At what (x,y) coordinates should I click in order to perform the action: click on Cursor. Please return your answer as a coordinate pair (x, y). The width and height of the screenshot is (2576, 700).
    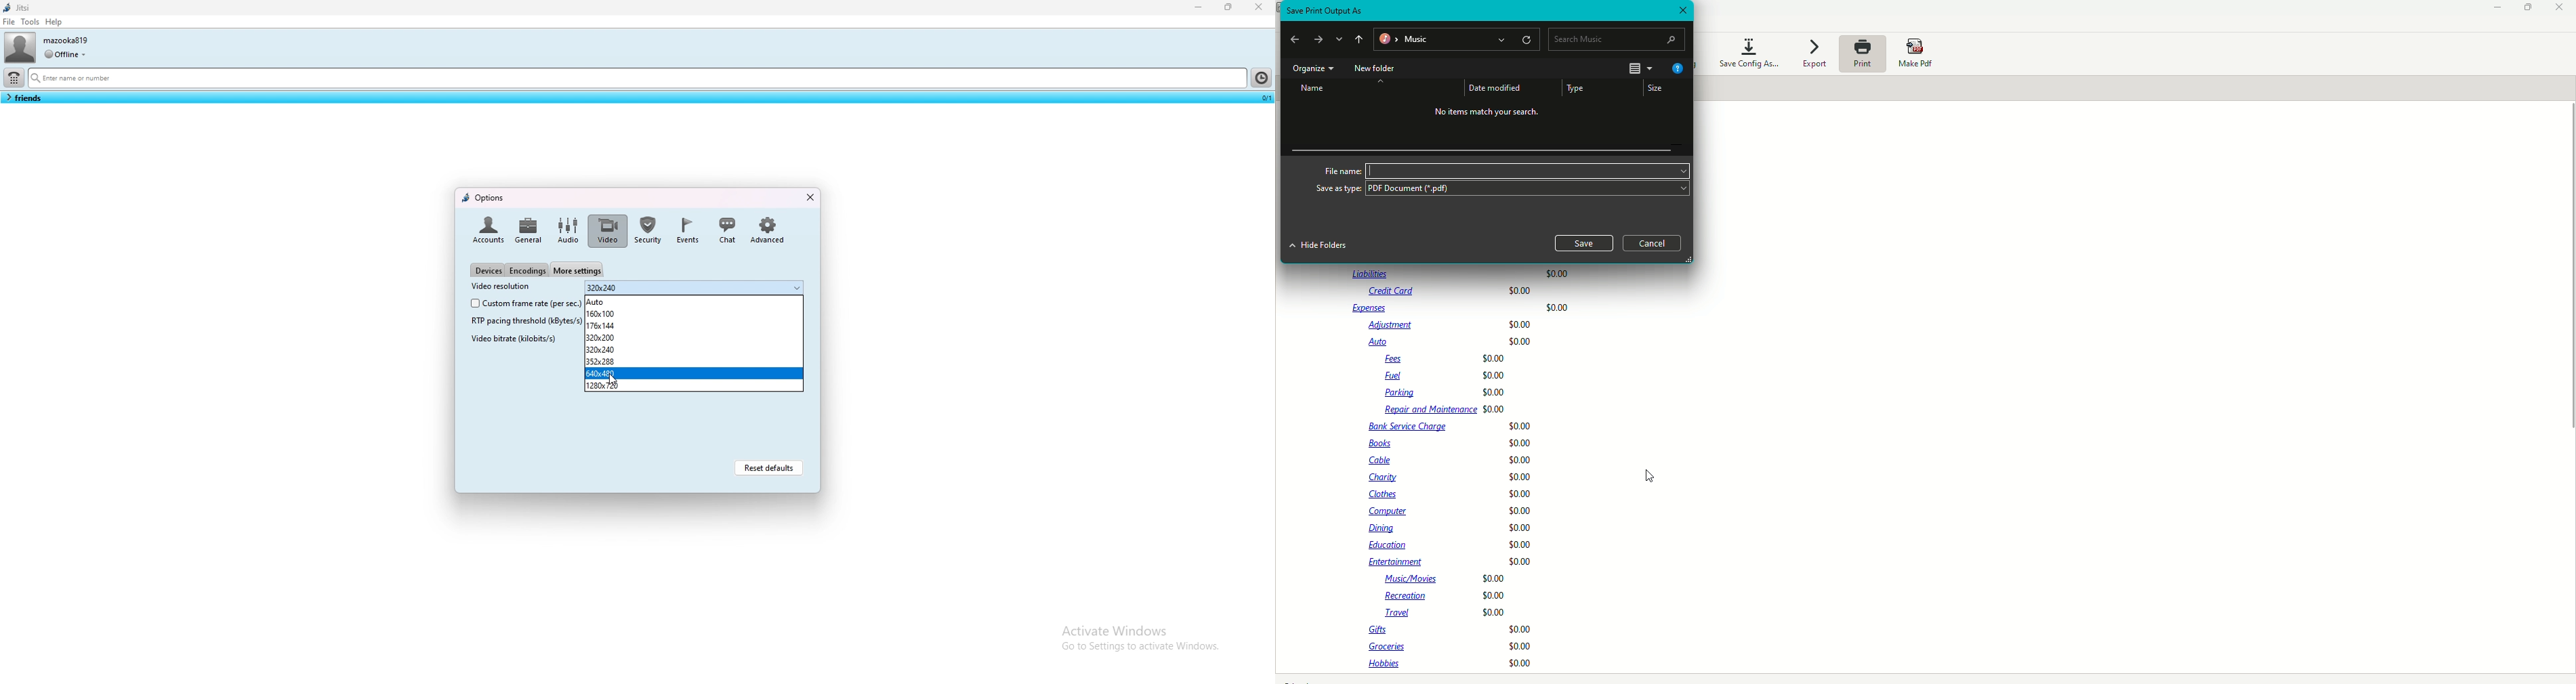
    Looking at the image, I should click on (1649, 476).